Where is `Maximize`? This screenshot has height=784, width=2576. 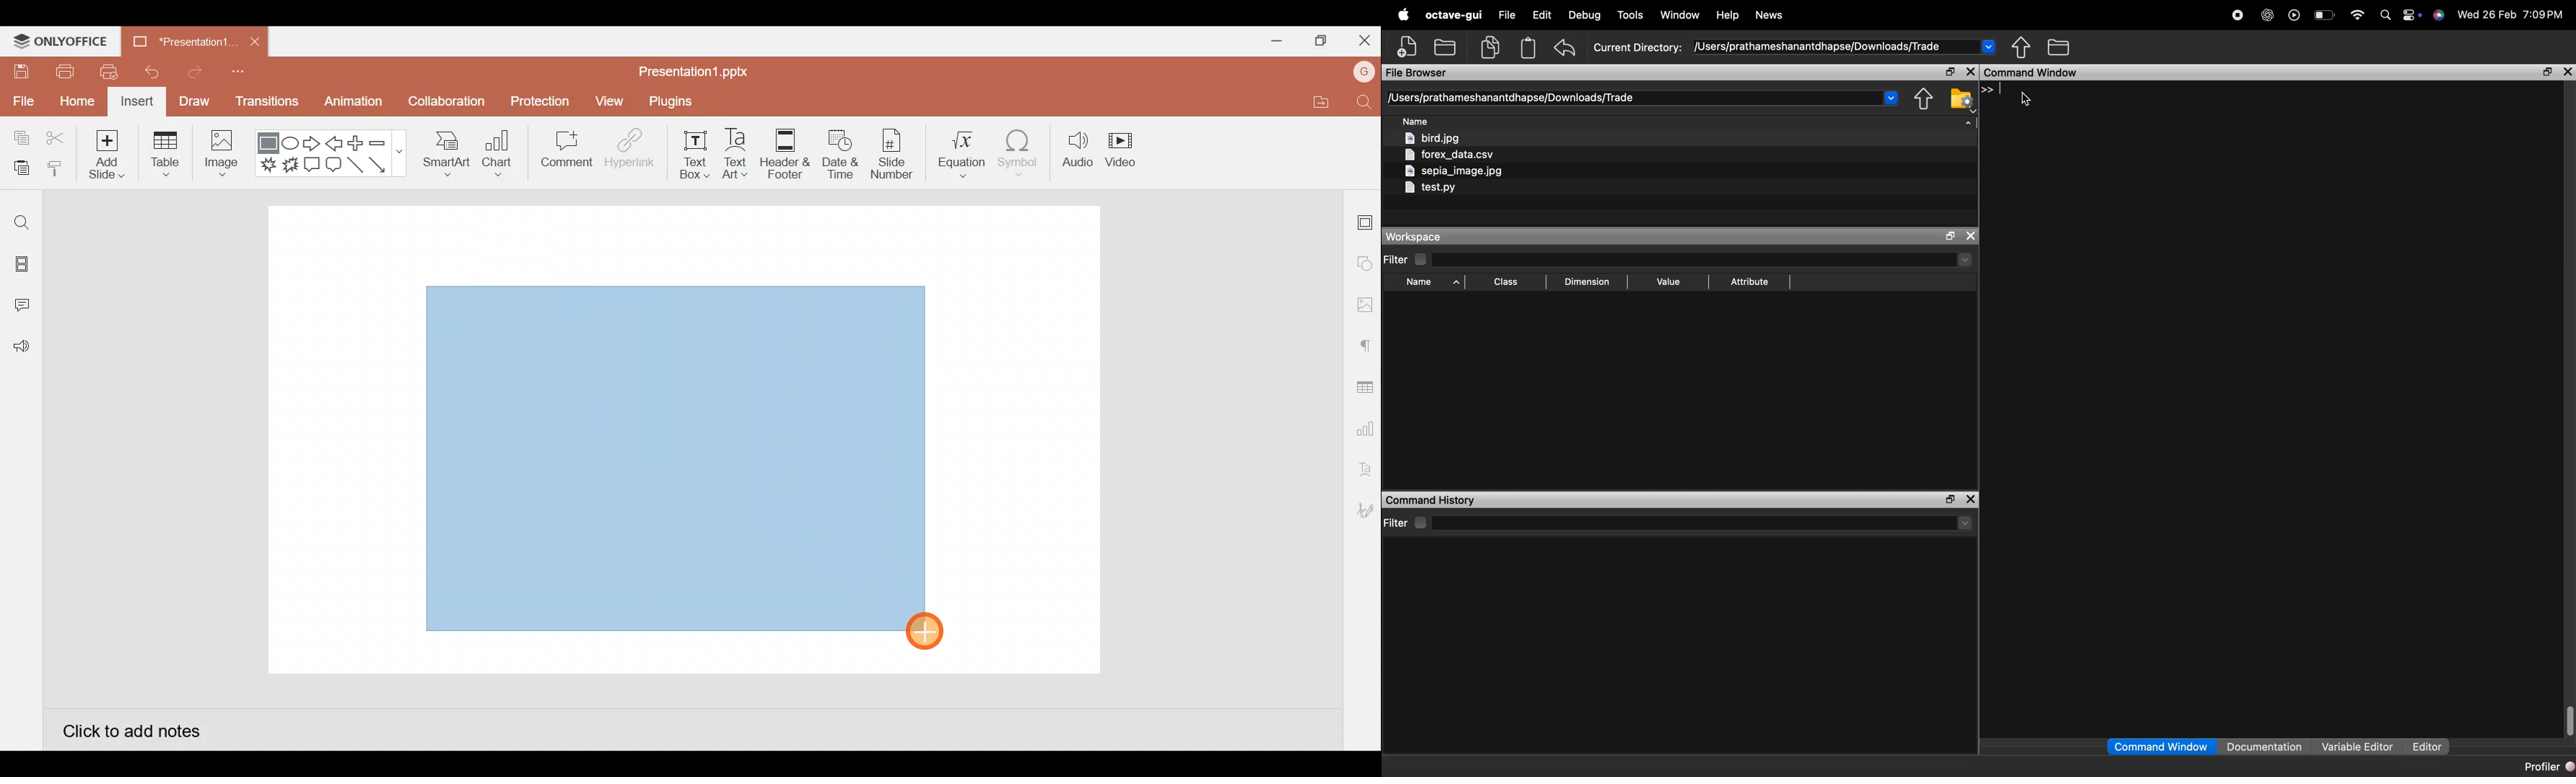 Maximize is located at coordinates (1317, 41).